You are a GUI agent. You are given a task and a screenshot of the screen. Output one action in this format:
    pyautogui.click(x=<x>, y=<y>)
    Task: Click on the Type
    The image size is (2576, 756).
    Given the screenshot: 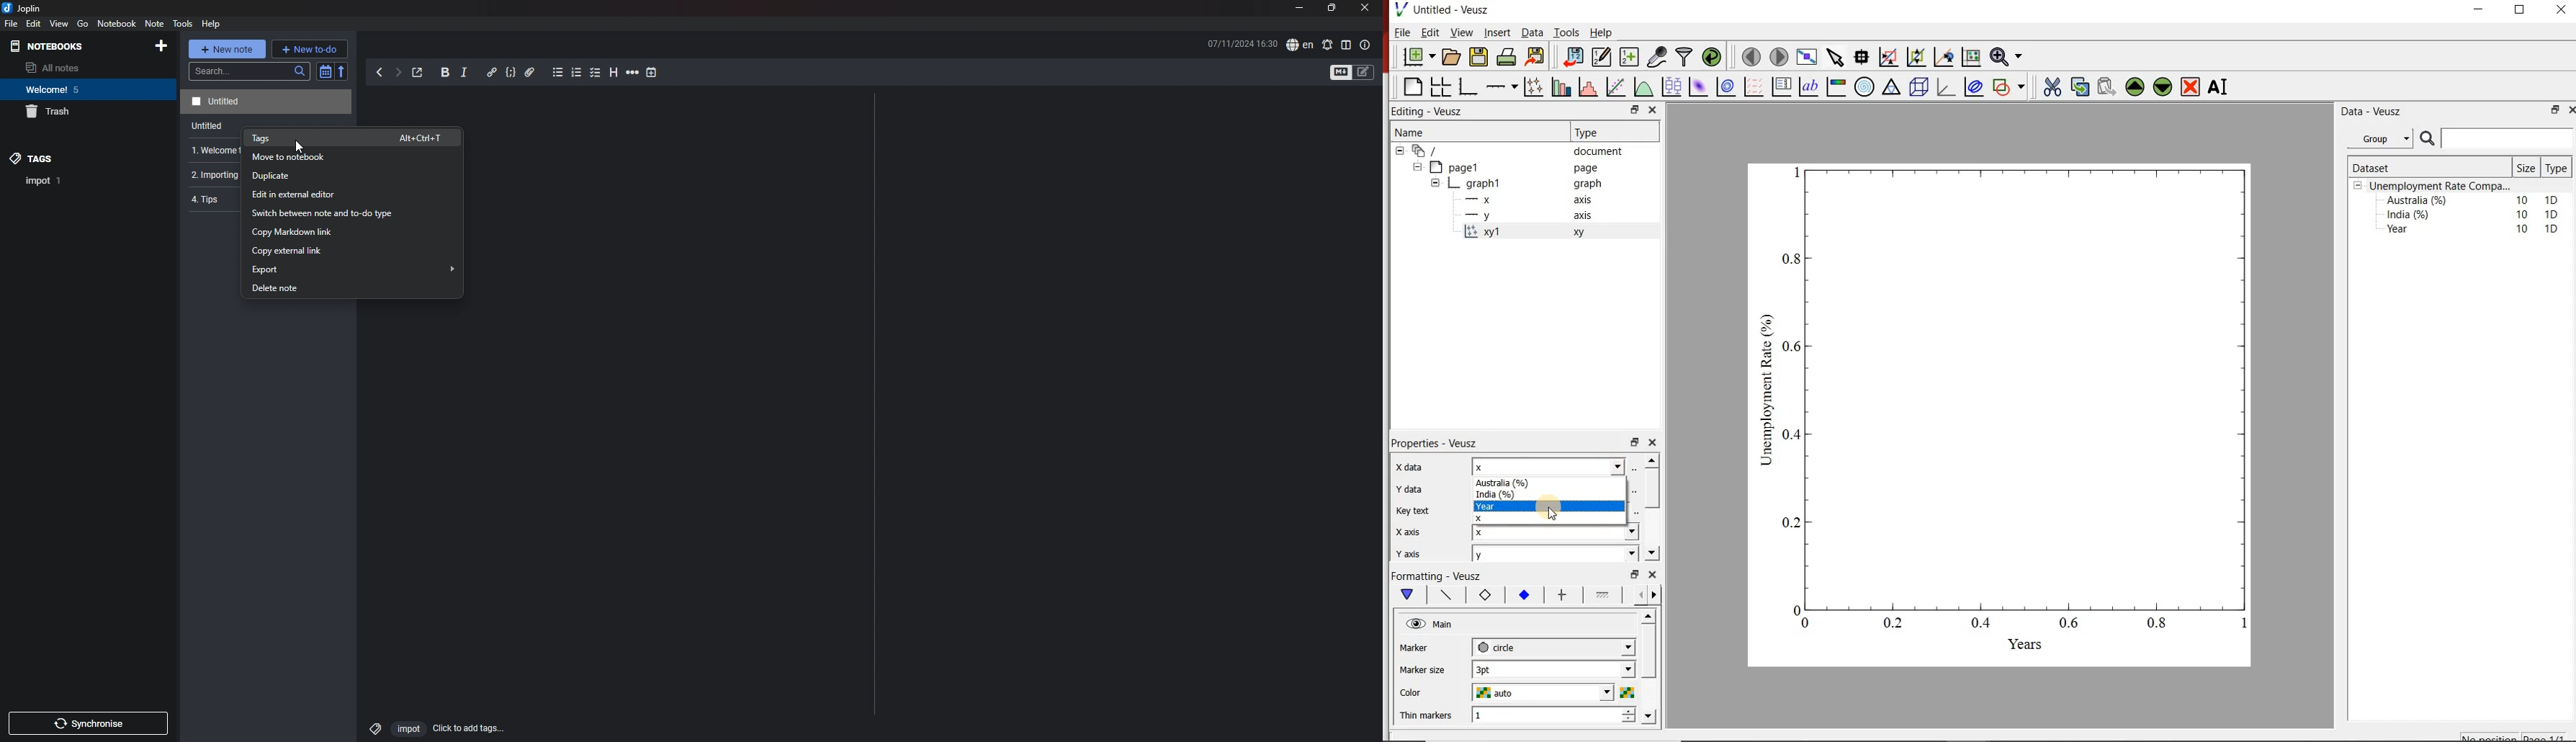 What is the action you would take?
    pyautogui.click(x=2556, y=168)
    